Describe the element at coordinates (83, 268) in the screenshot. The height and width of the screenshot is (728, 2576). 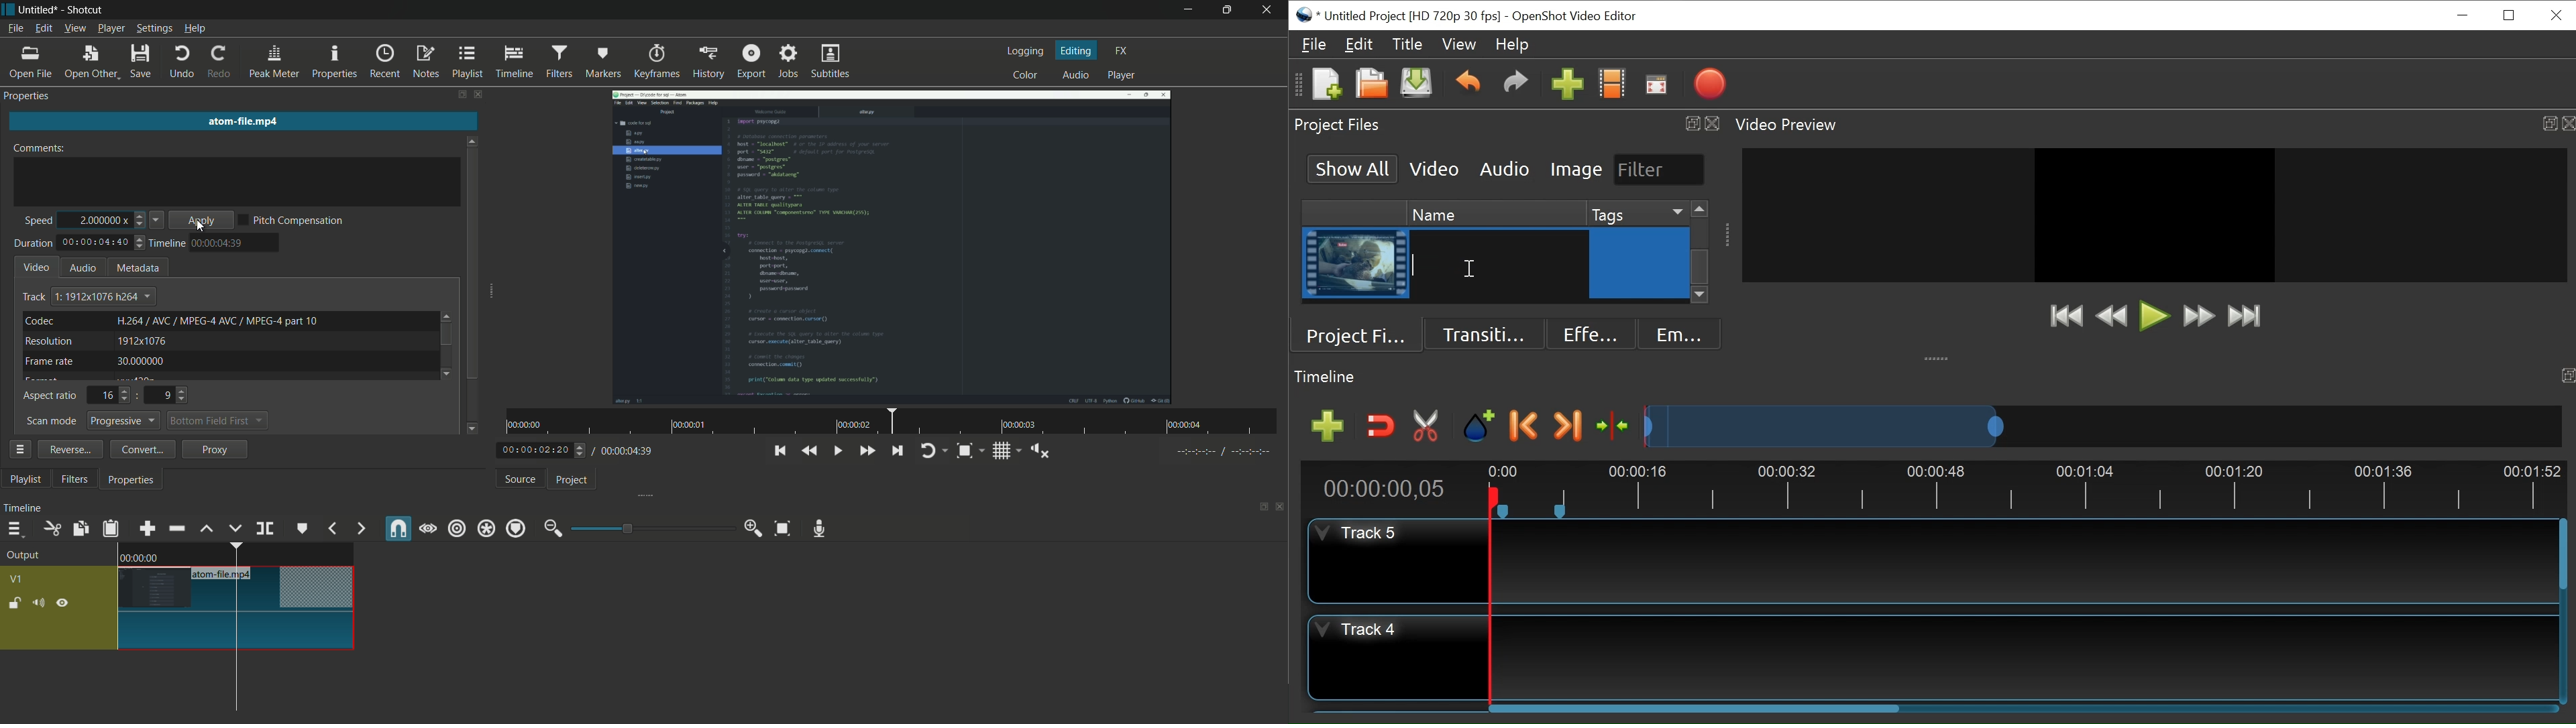
I see `audio` at that location.